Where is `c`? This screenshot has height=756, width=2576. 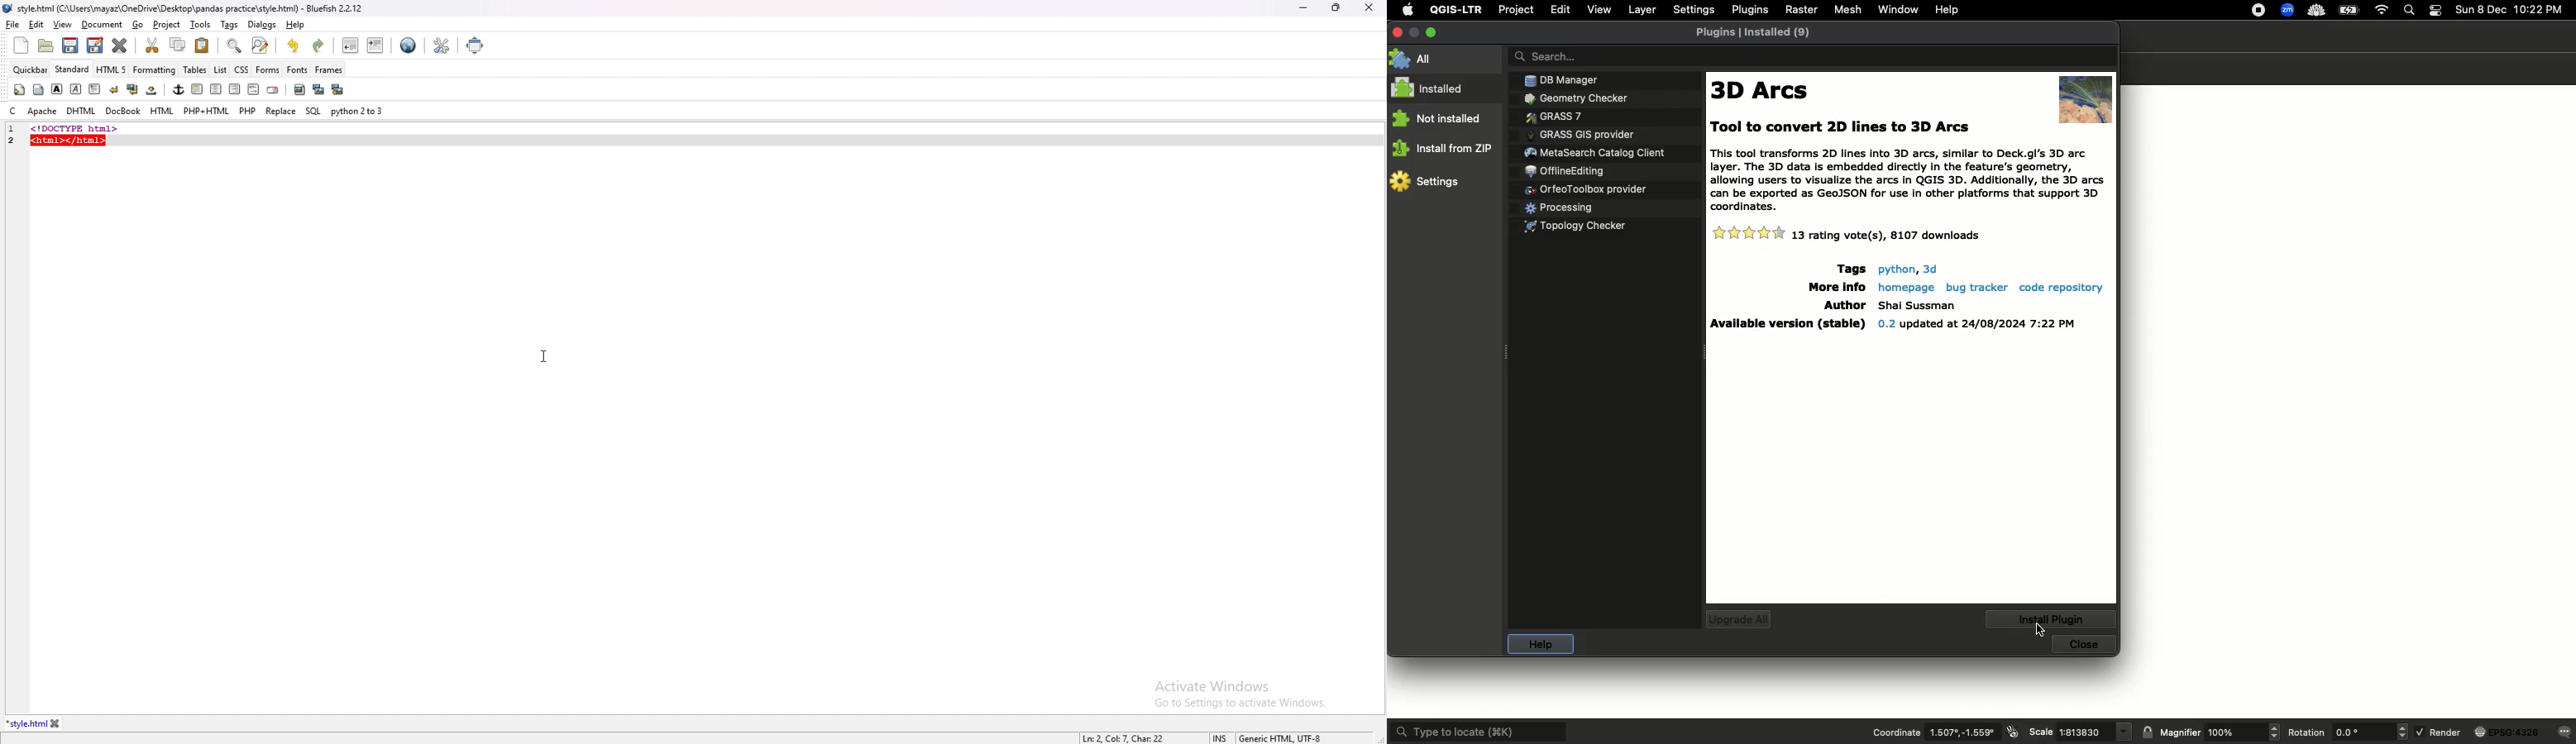 c is located at coordinates (12, 111).